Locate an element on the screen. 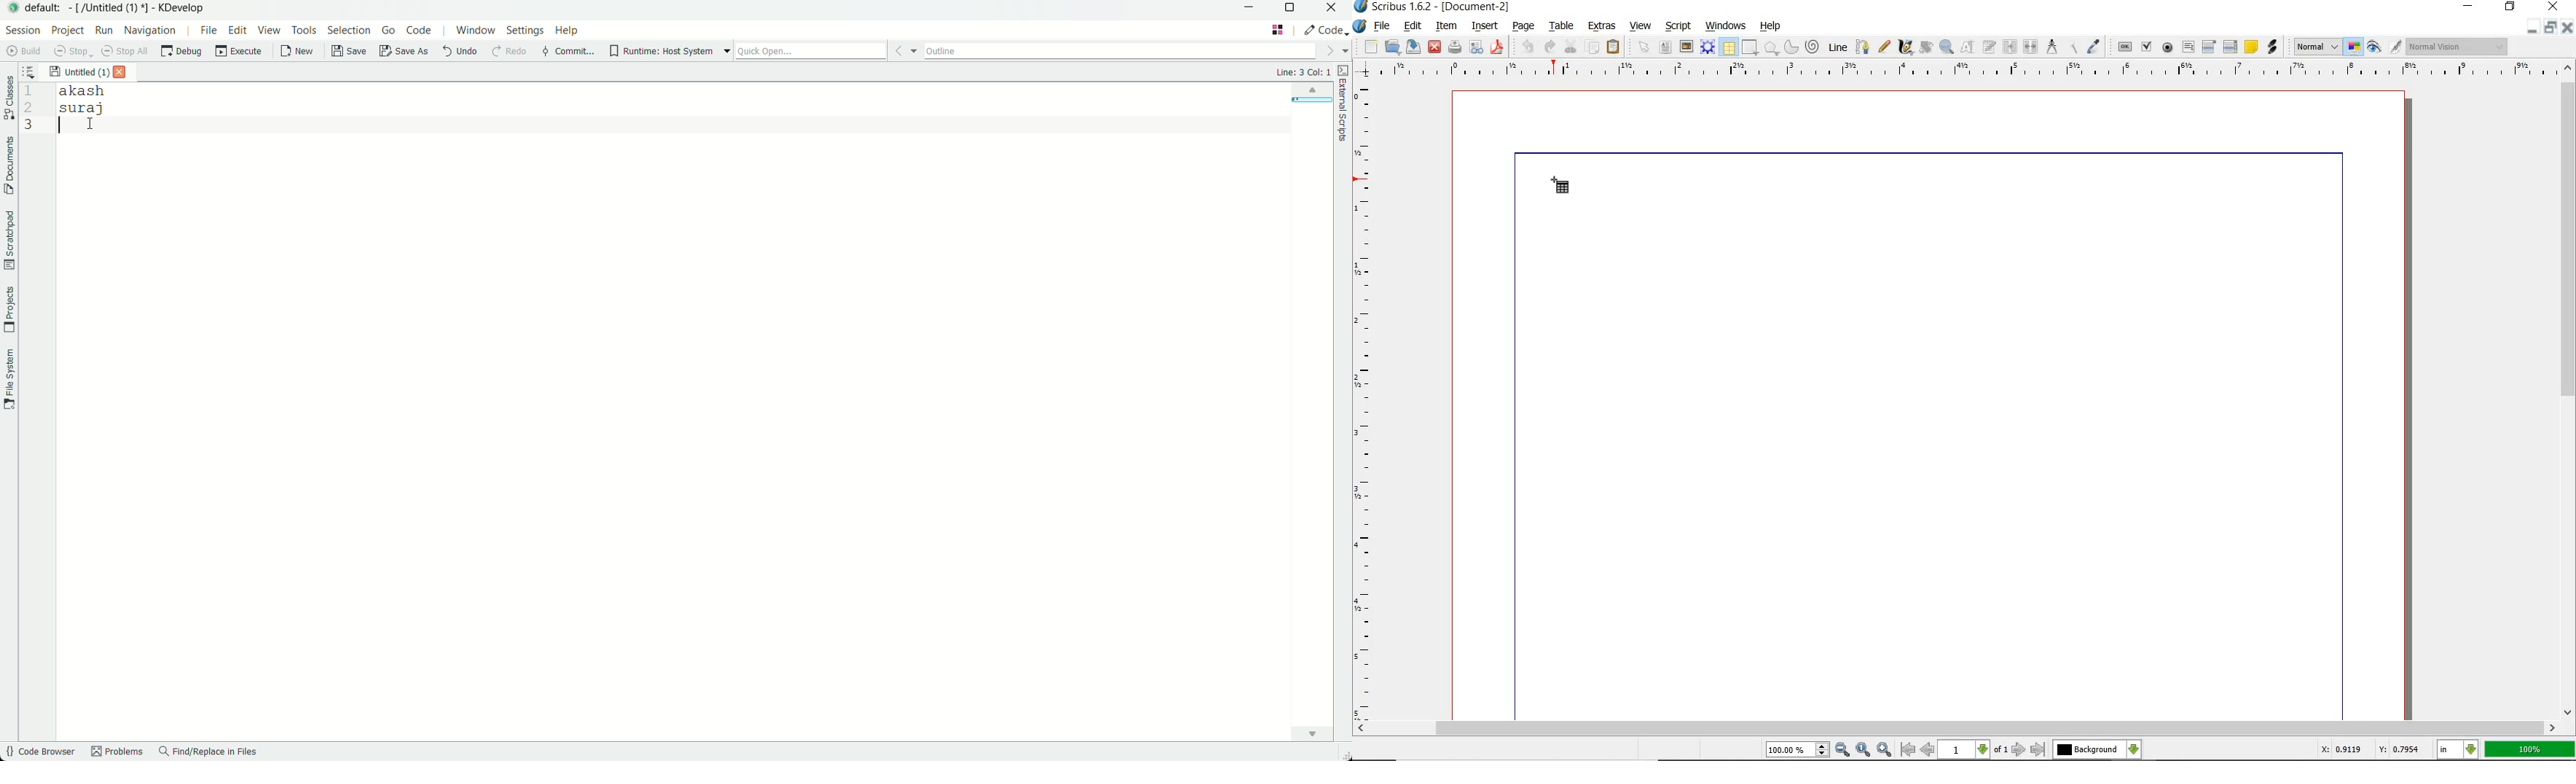 This screenshot has width=2576, height=784. edit is located at coordinates (1413, 27).